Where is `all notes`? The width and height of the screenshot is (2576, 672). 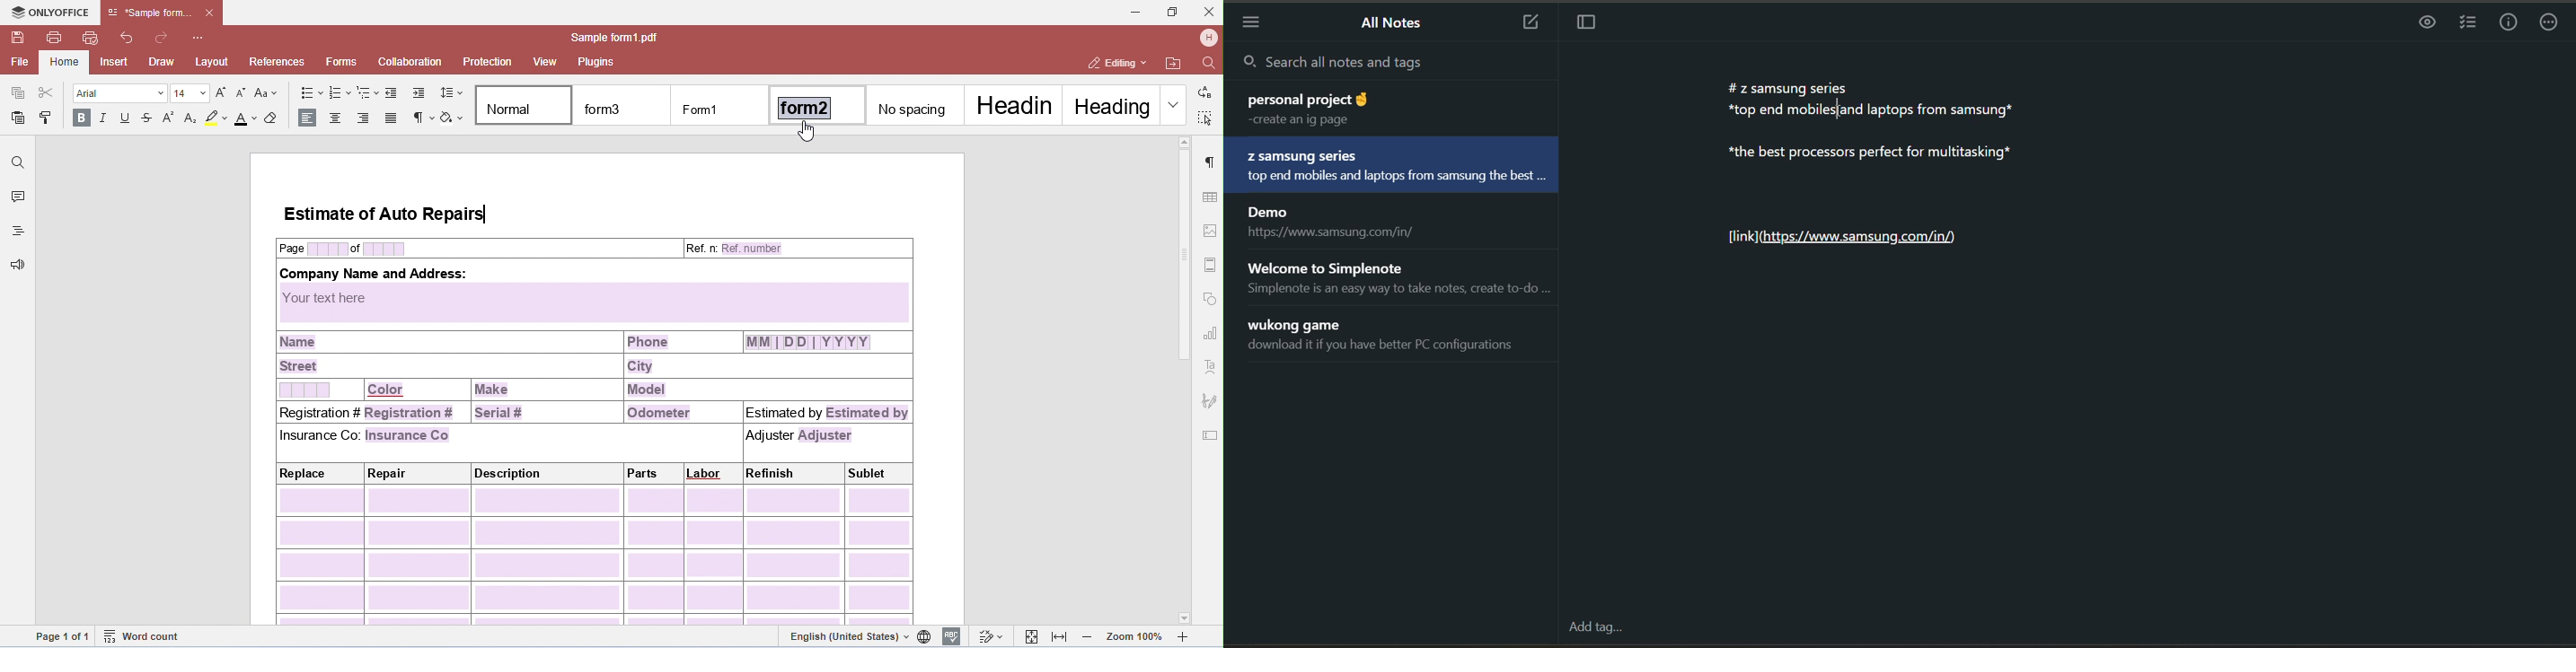
all notes is located at coordinates (1396, 24).